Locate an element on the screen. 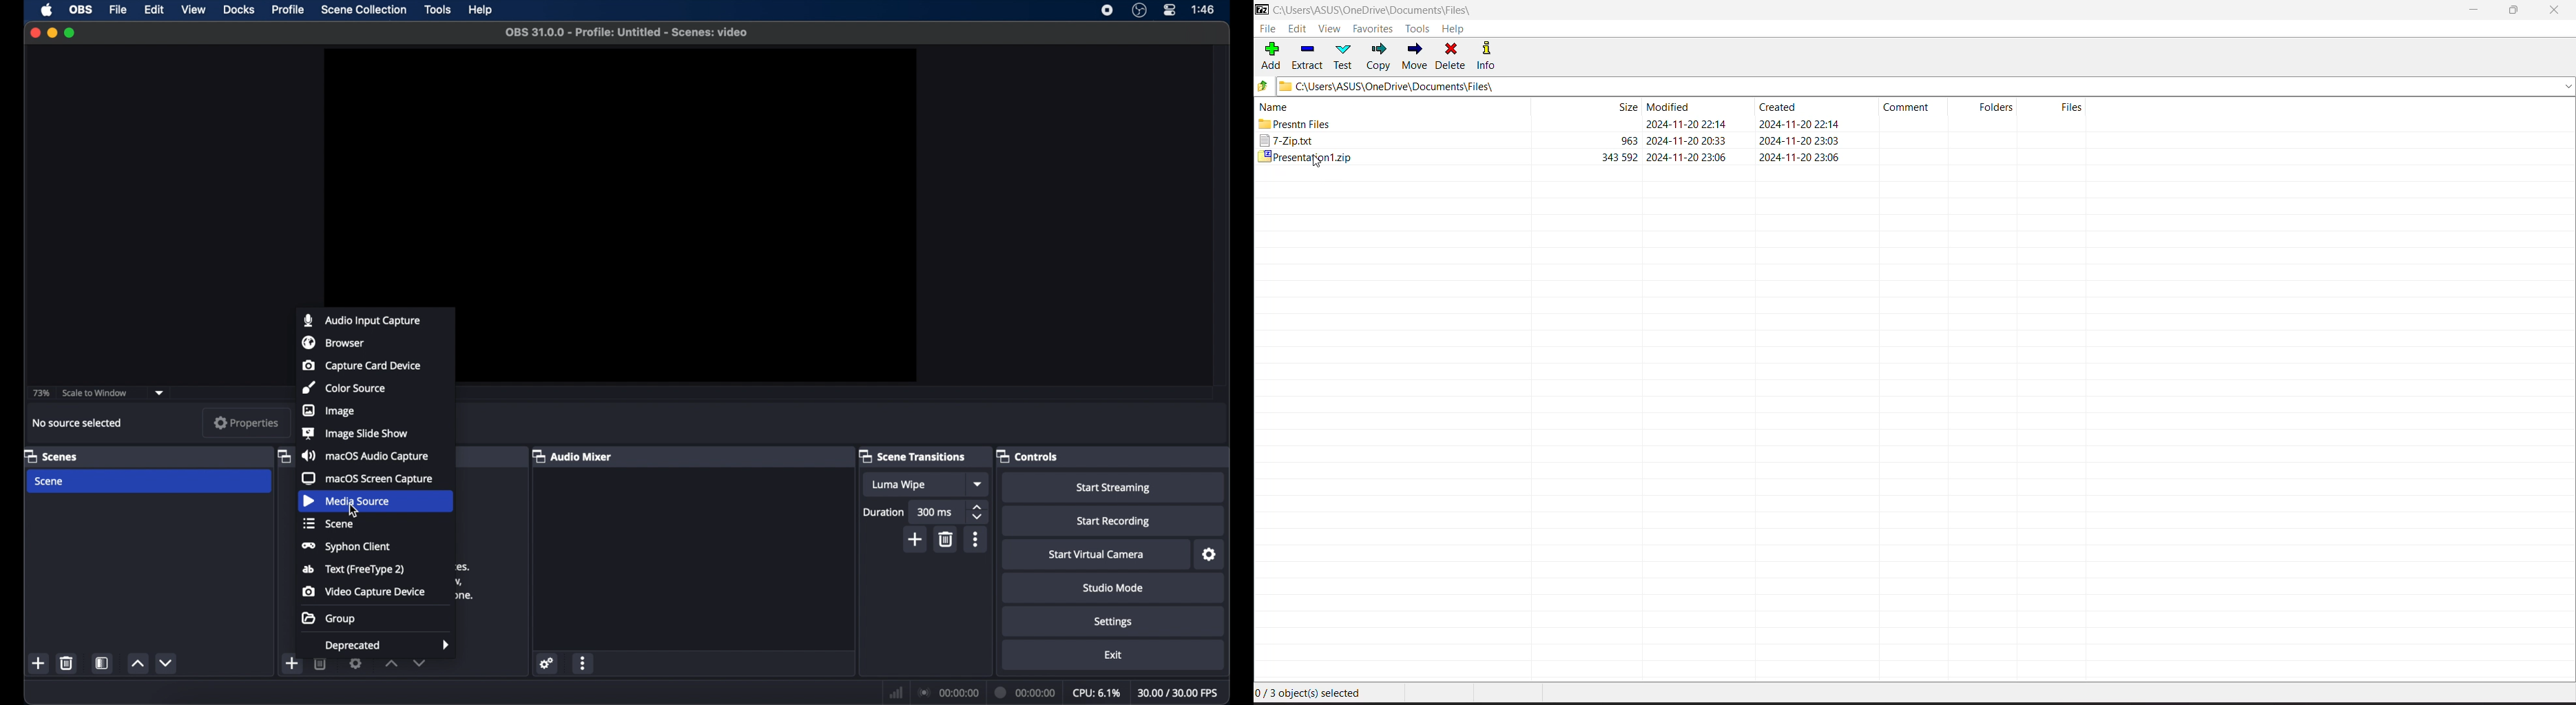 This screenshot has width=2576, height=728. 300 ms is located at coordinates (935, 512).